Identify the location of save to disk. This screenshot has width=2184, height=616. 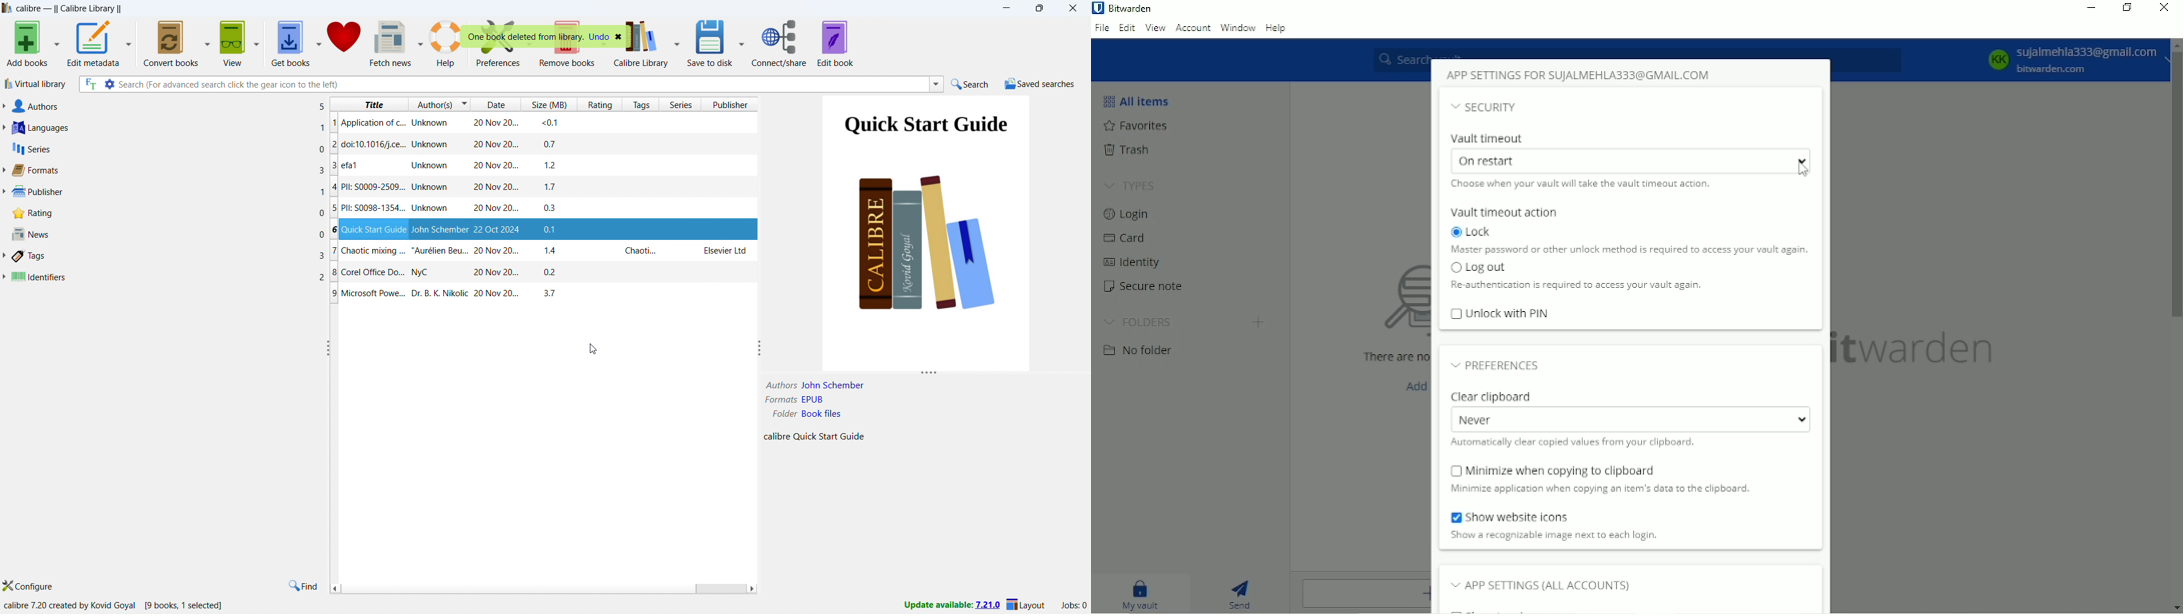
(711, 43).